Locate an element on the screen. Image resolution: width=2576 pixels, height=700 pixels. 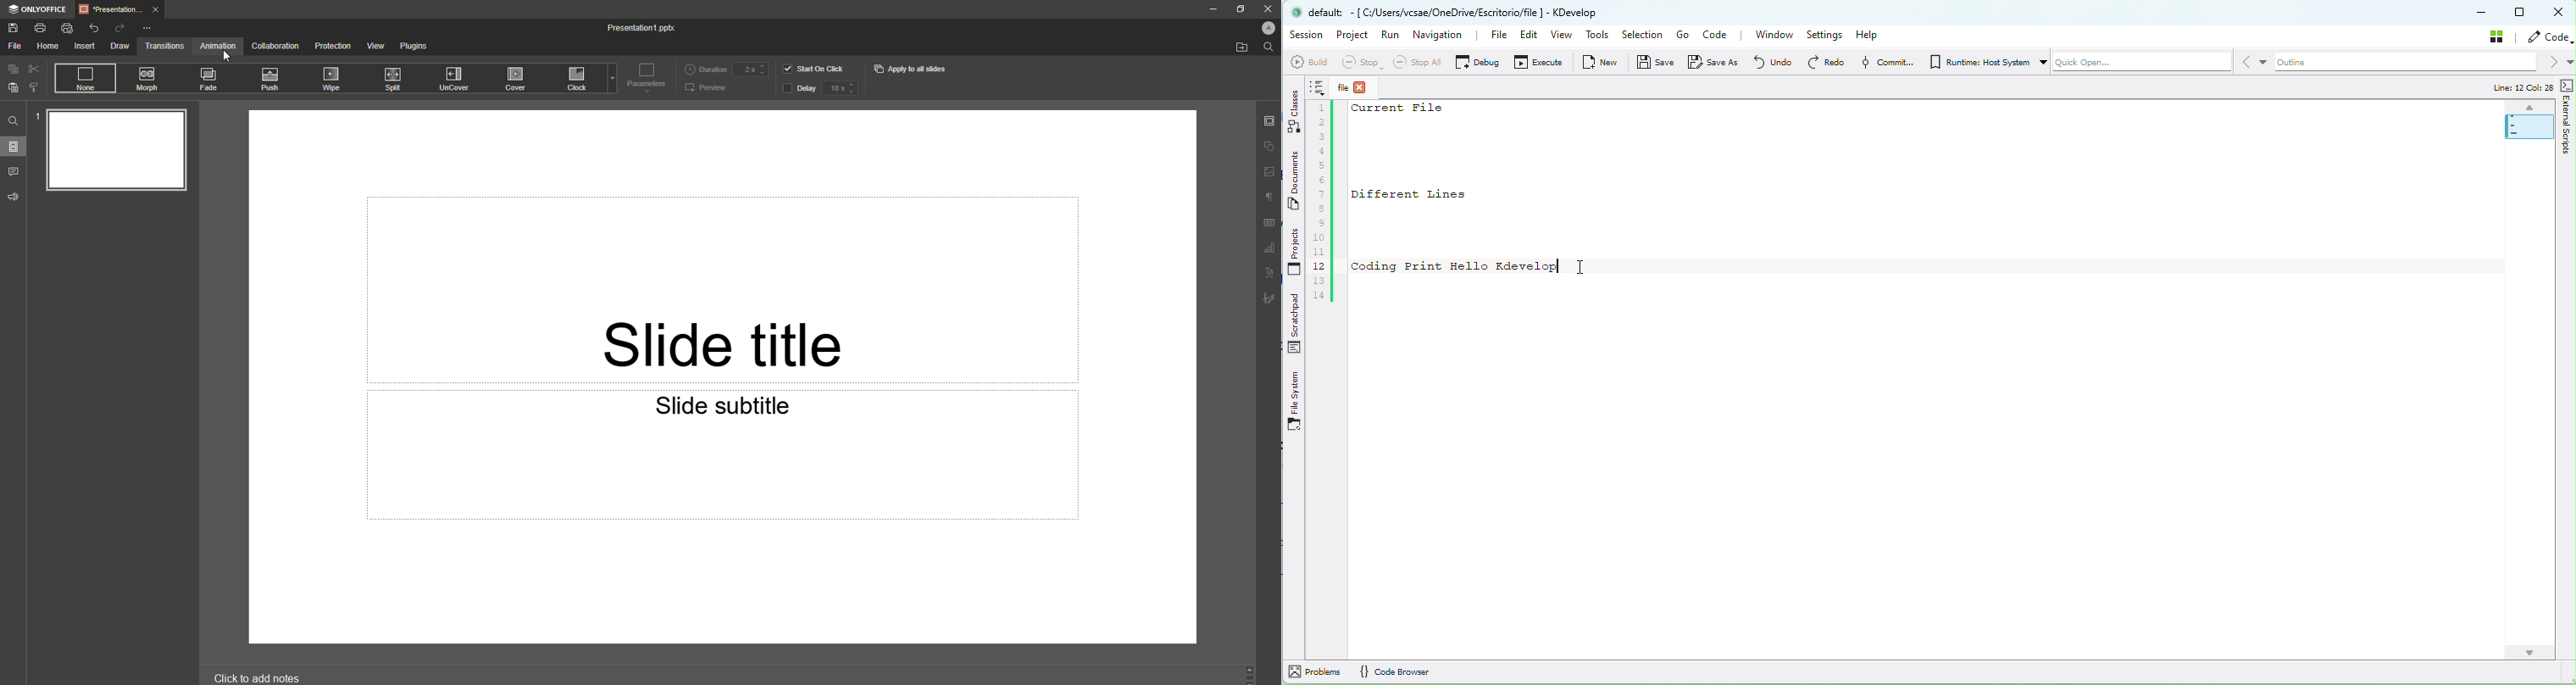
Clock is located at coordinates (575, 79).